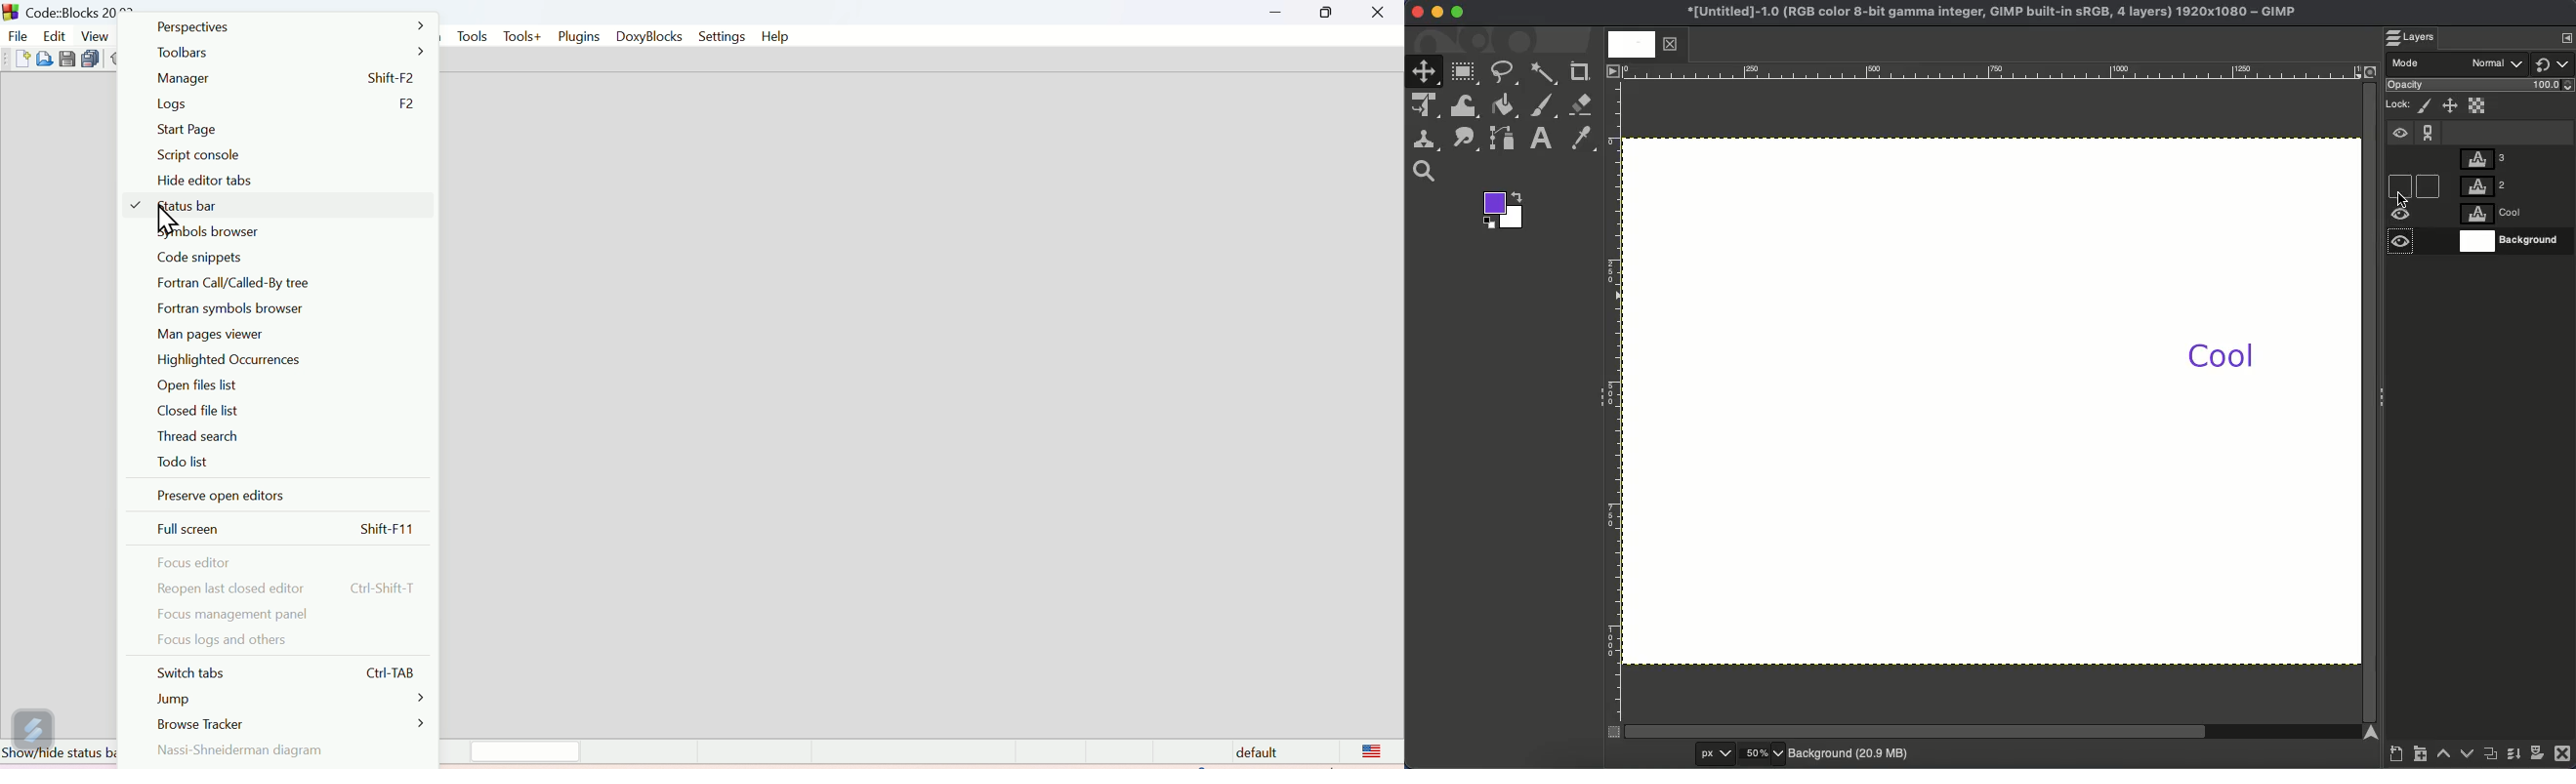 This screenshot has width=2576, height=784. What do you see at coordinates (2513, 758) in the screenshot?
I see `Merge` at bounding box center [2513, 758].